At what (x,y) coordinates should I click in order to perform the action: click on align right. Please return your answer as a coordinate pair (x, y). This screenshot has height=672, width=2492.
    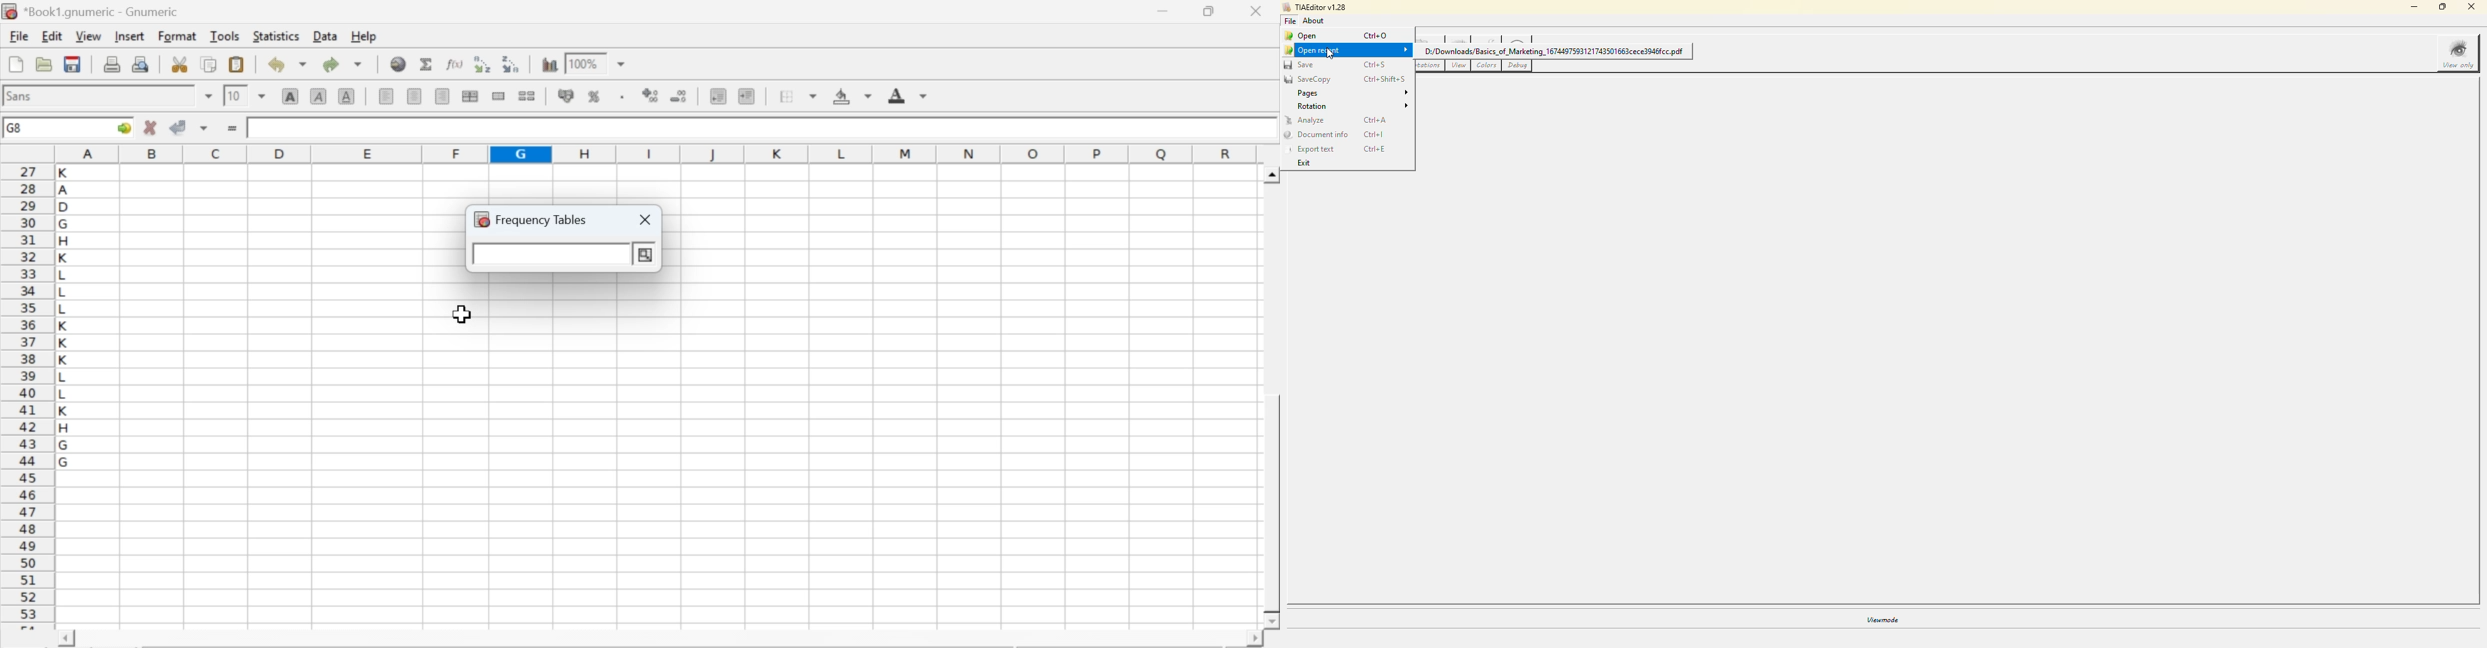
    Looking at the image, I should click on (442, 97).